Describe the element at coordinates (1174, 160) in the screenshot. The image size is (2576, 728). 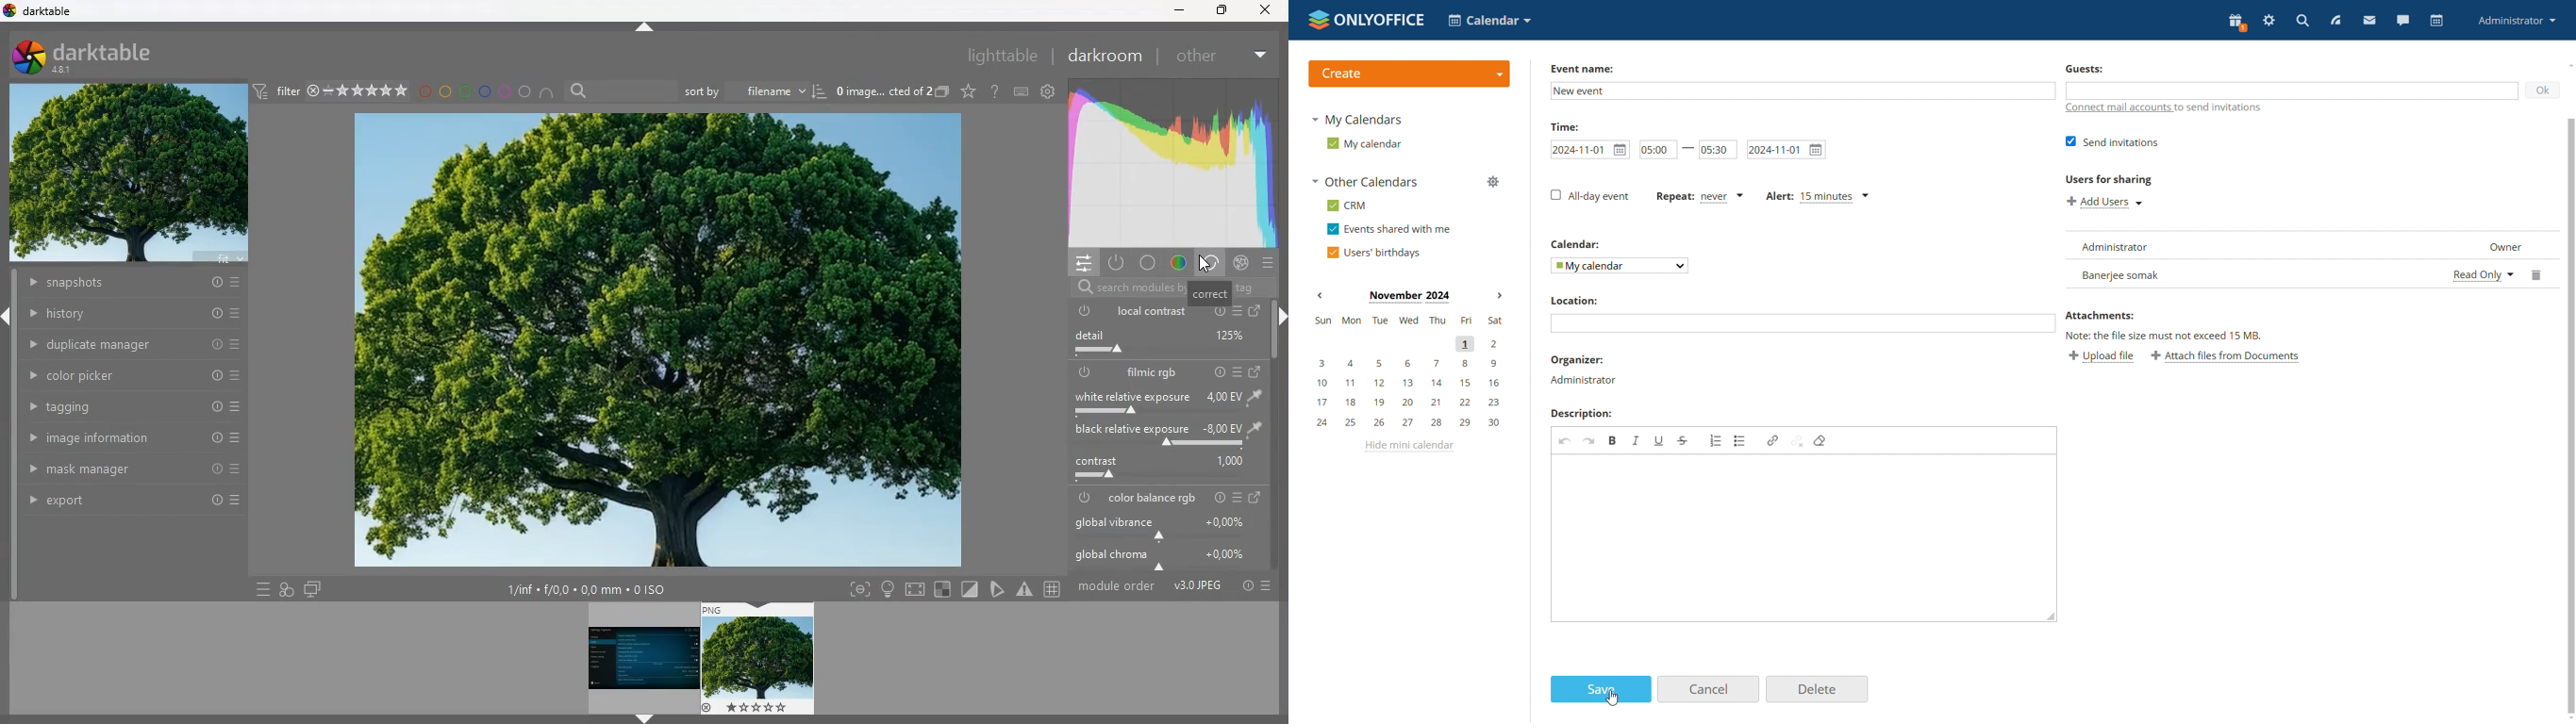
I see `correct` at that location.